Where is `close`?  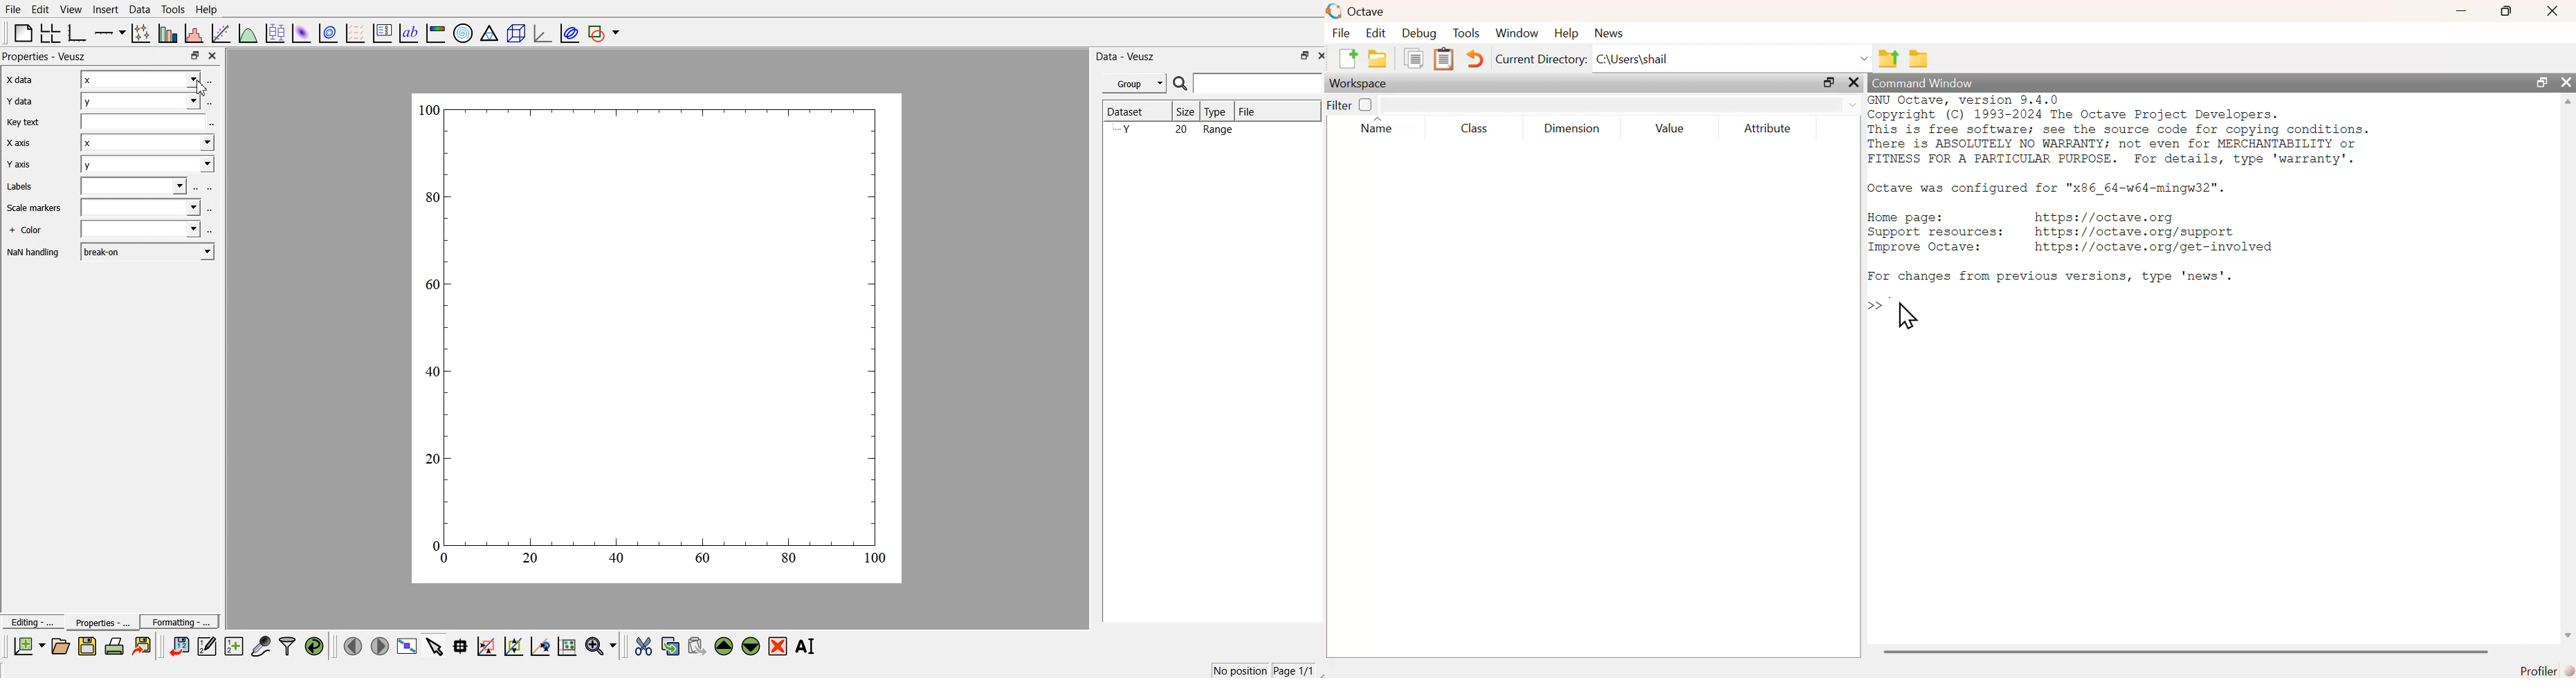
close is located at coordinates (2569, 83).